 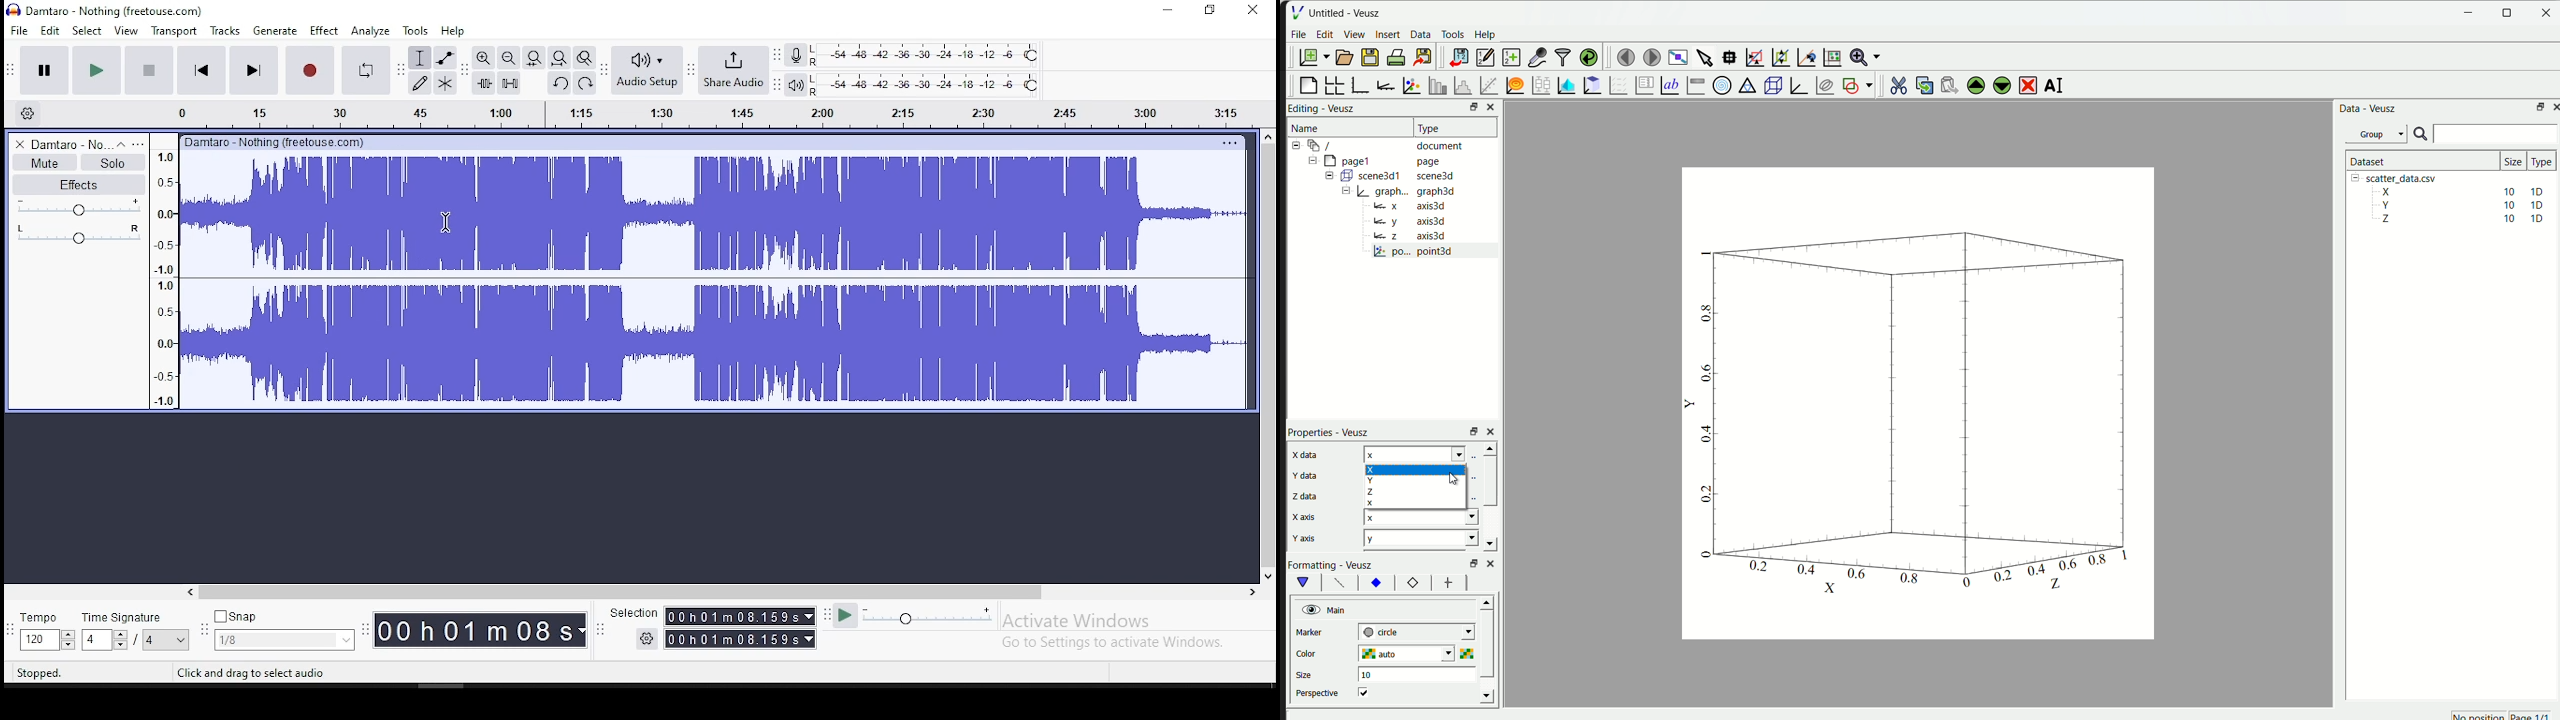 I want to click on editor, so click(x=1483, y=57).